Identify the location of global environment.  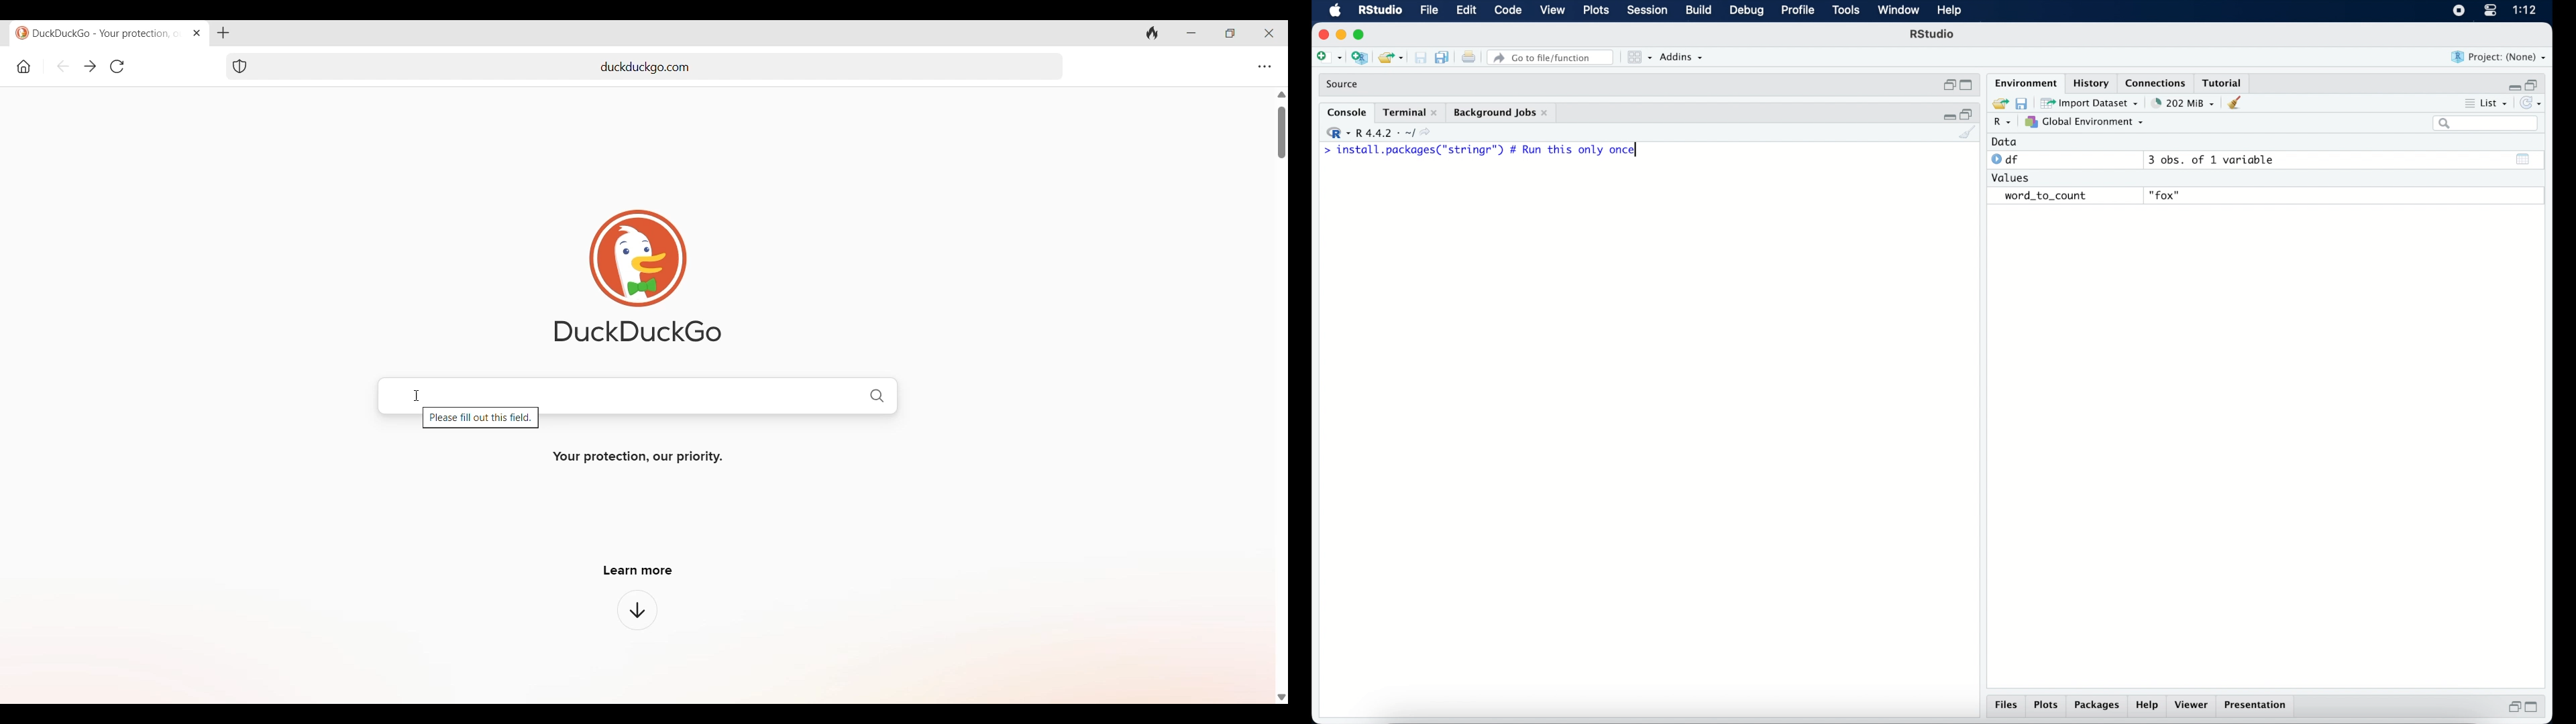
(2084, 121).